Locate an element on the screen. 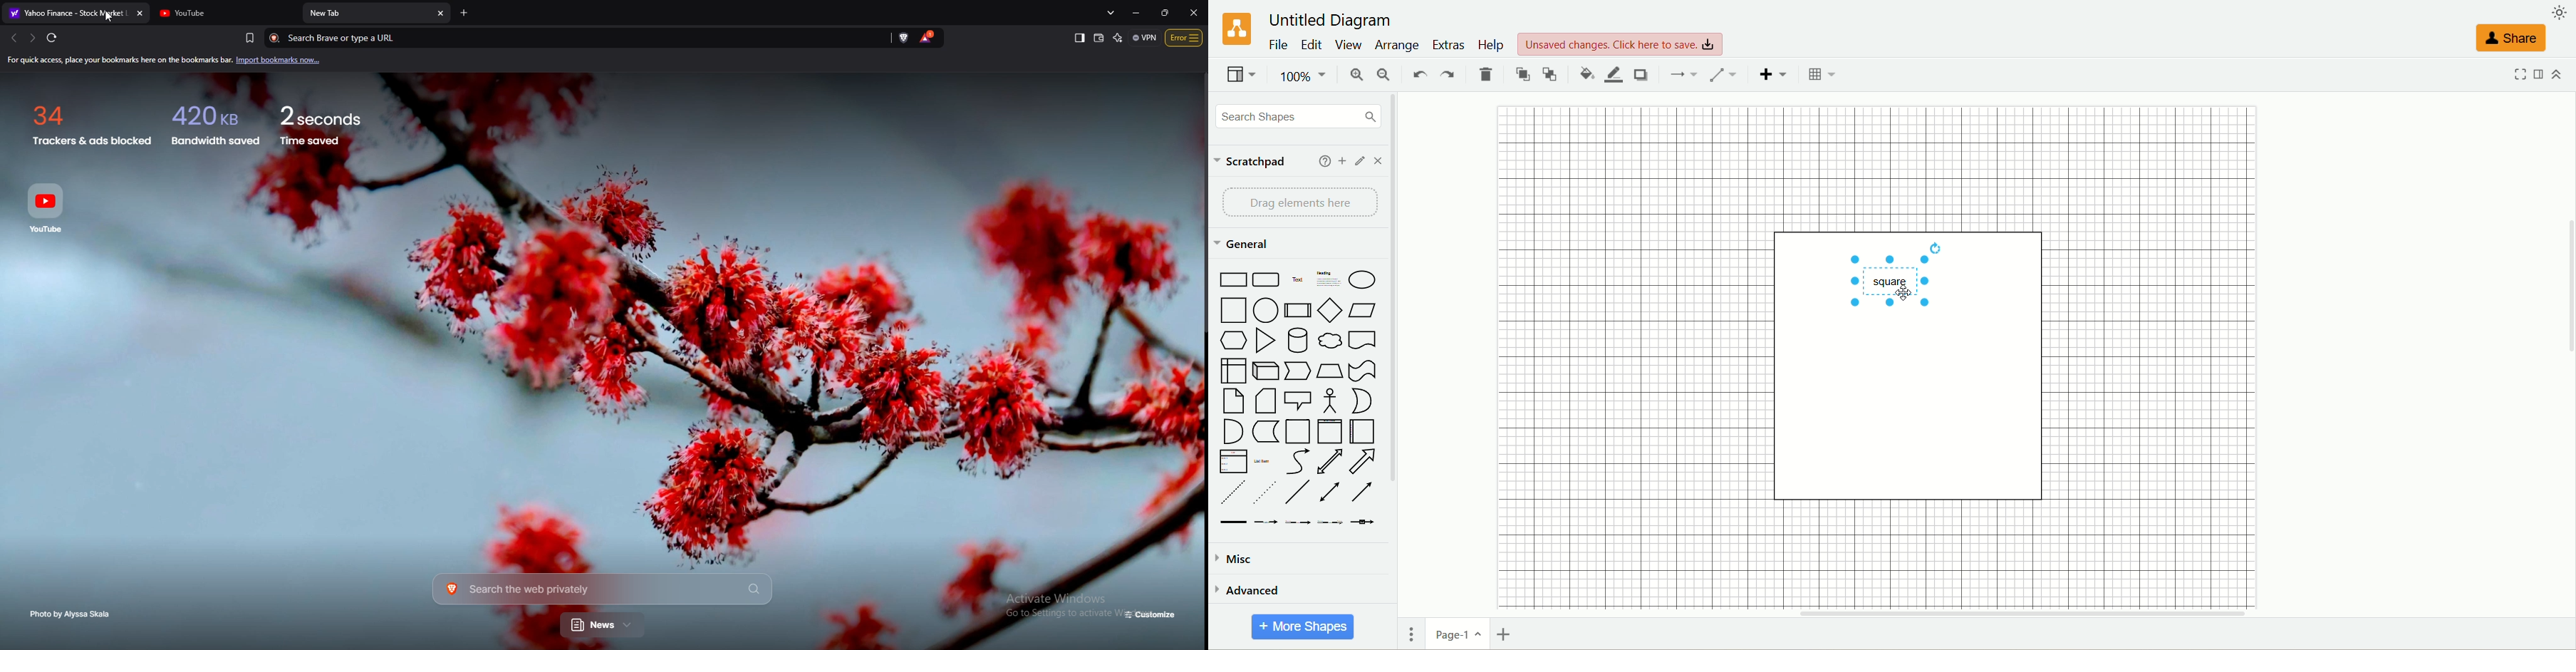 The image size is (2576, 672). to front is located at coordinates (1522, 74).